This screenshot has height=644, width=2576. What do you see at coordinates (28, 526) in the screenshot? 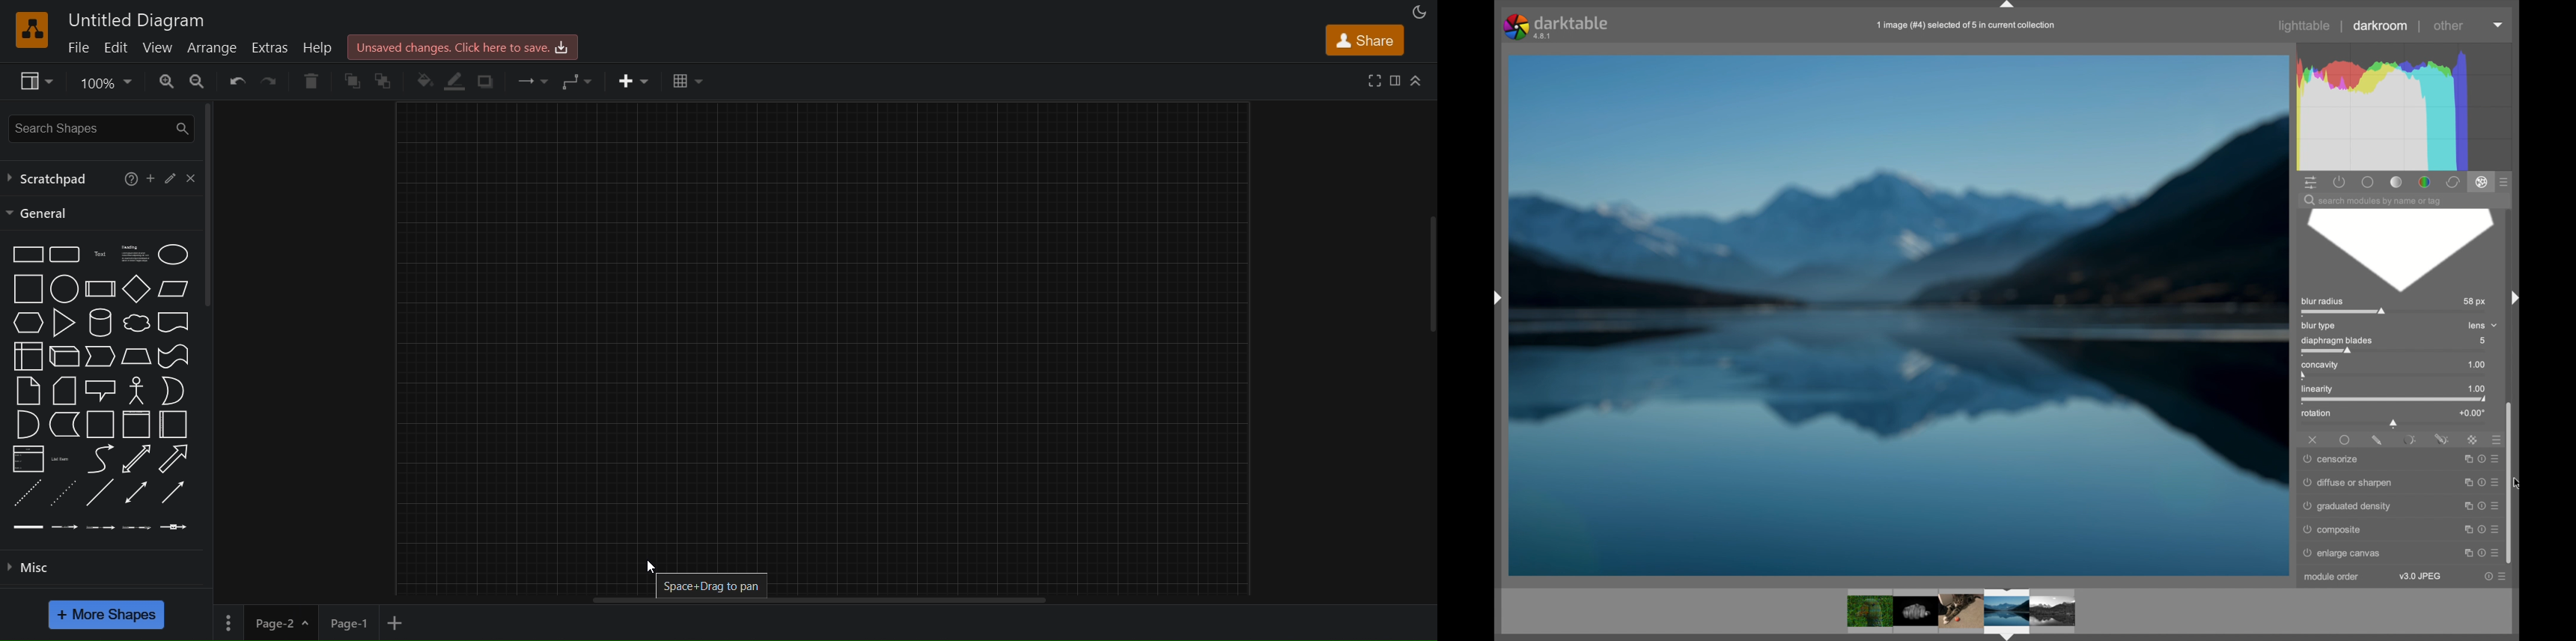
I see `link` at bounding box center [28, 526].